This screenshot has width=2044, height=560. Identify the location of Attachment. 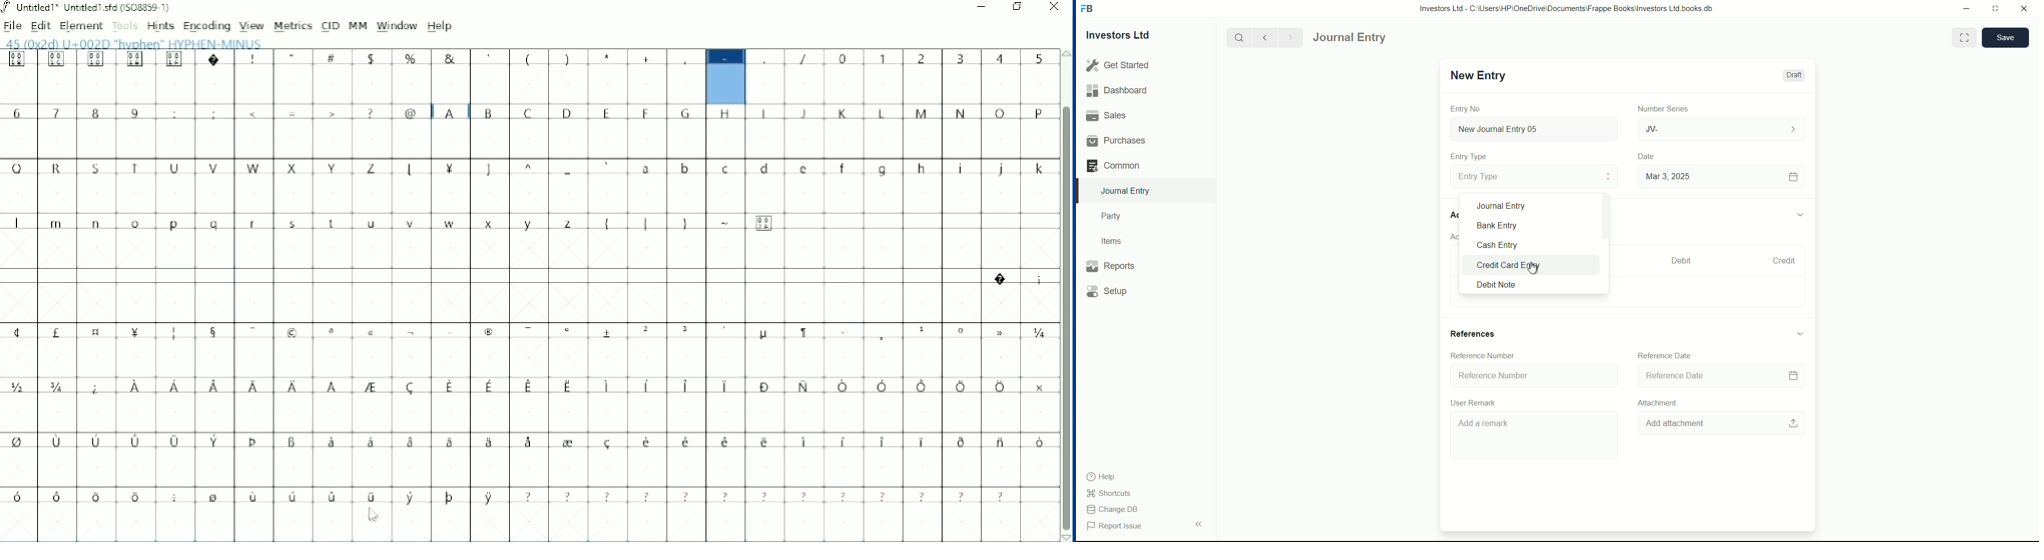
(1659, 402).